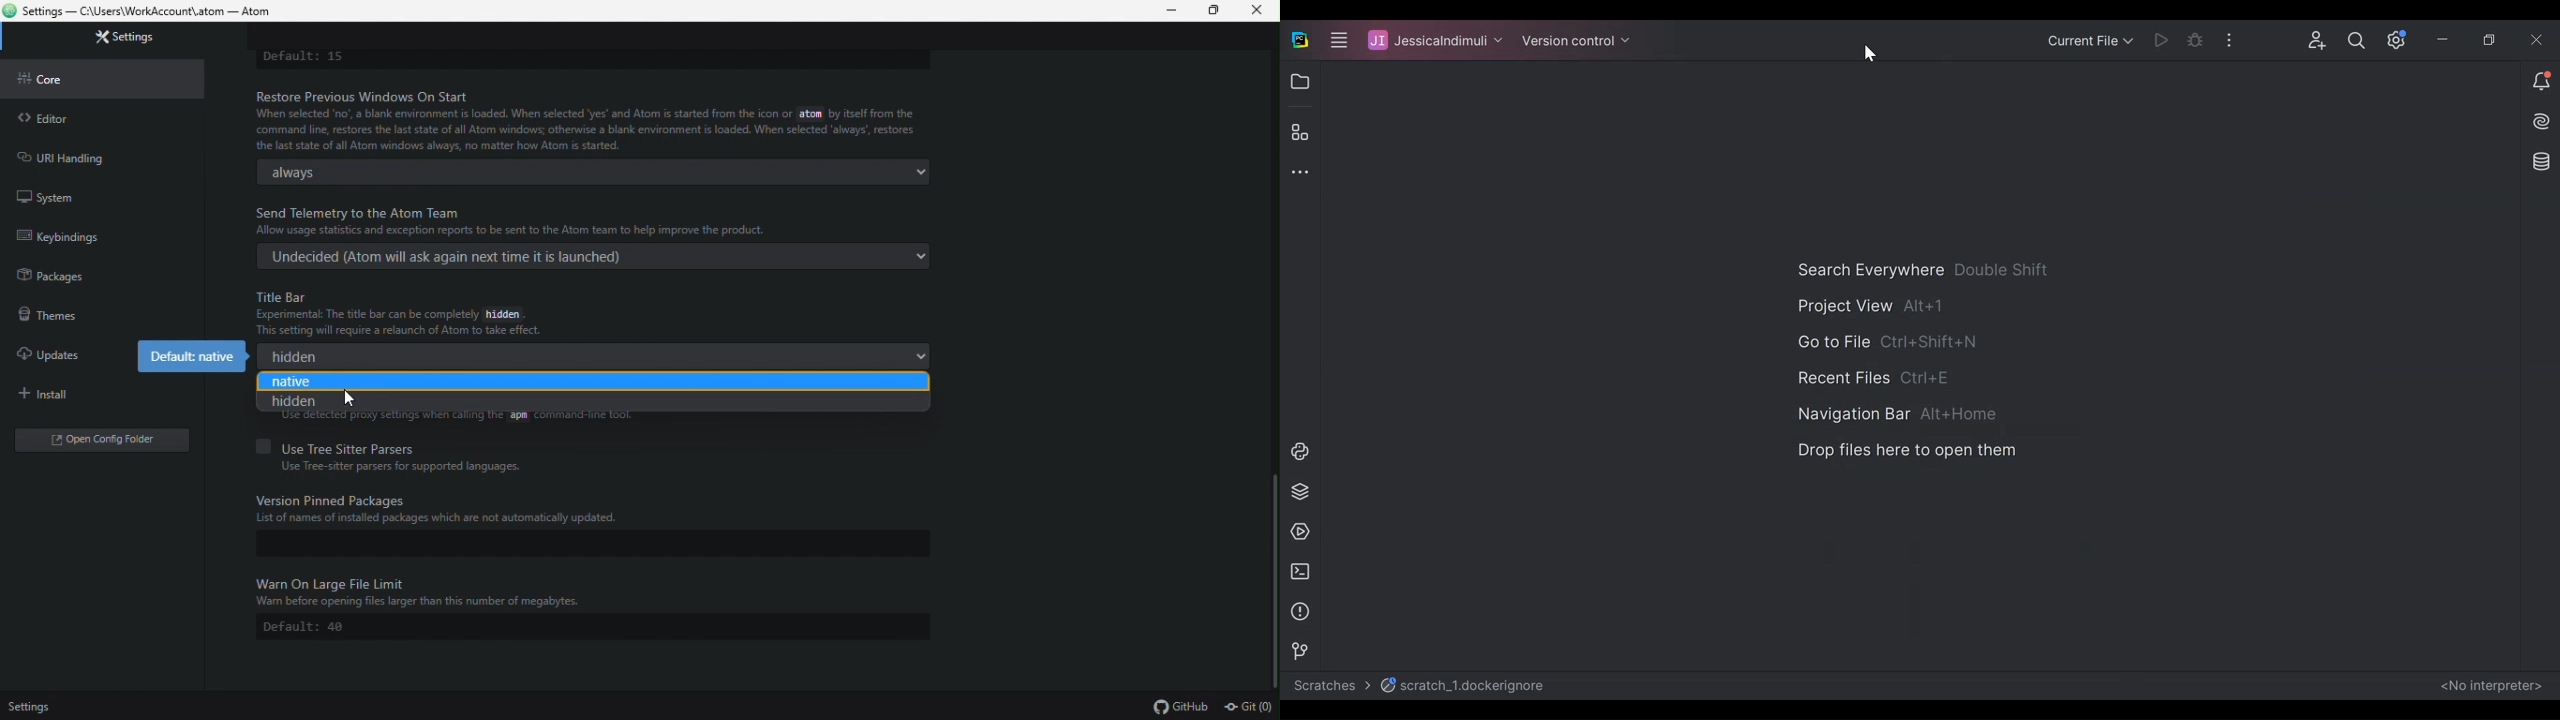 The image size is (2576, 728). What do you see at coordinates (284, 296) in the screenshot?
I see `Title Bar` at bounding box center [284, 296].